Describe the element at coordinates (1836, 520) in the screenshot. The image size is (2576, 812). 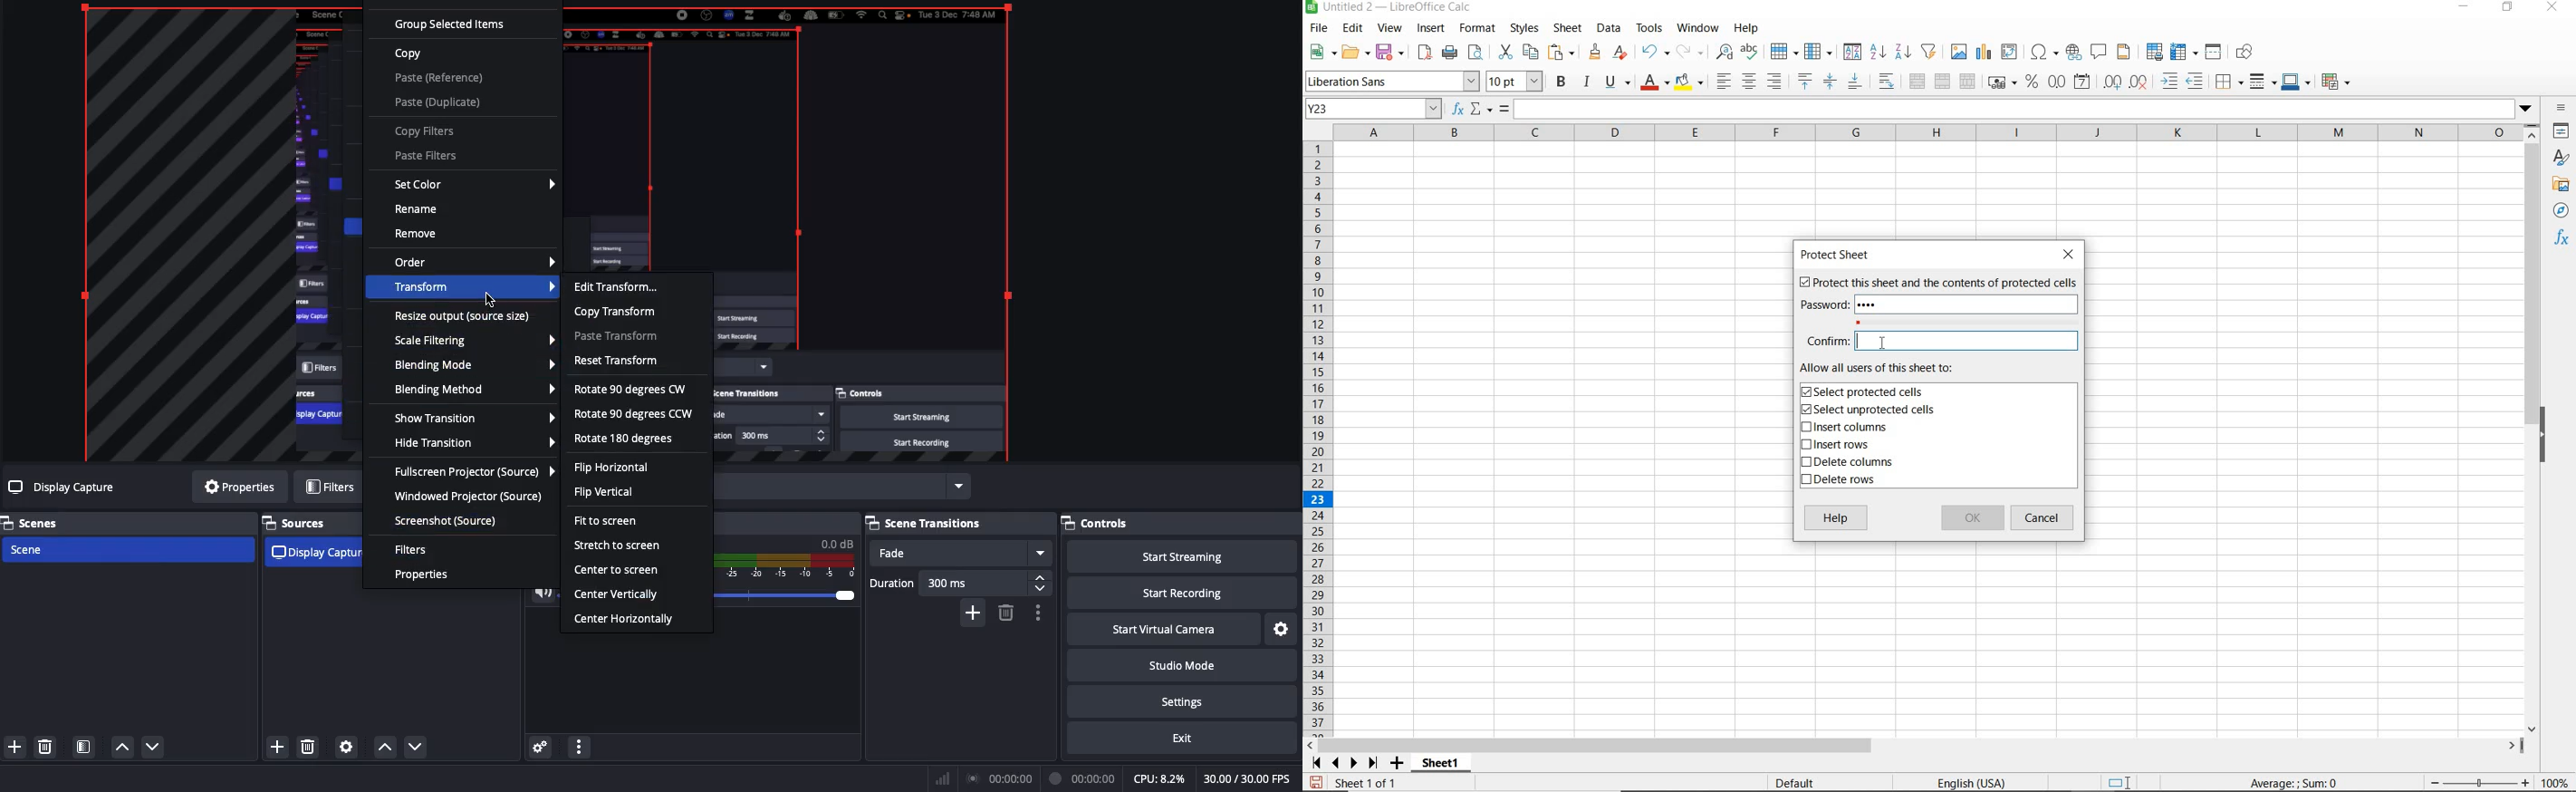
I see `HELP` at that location.